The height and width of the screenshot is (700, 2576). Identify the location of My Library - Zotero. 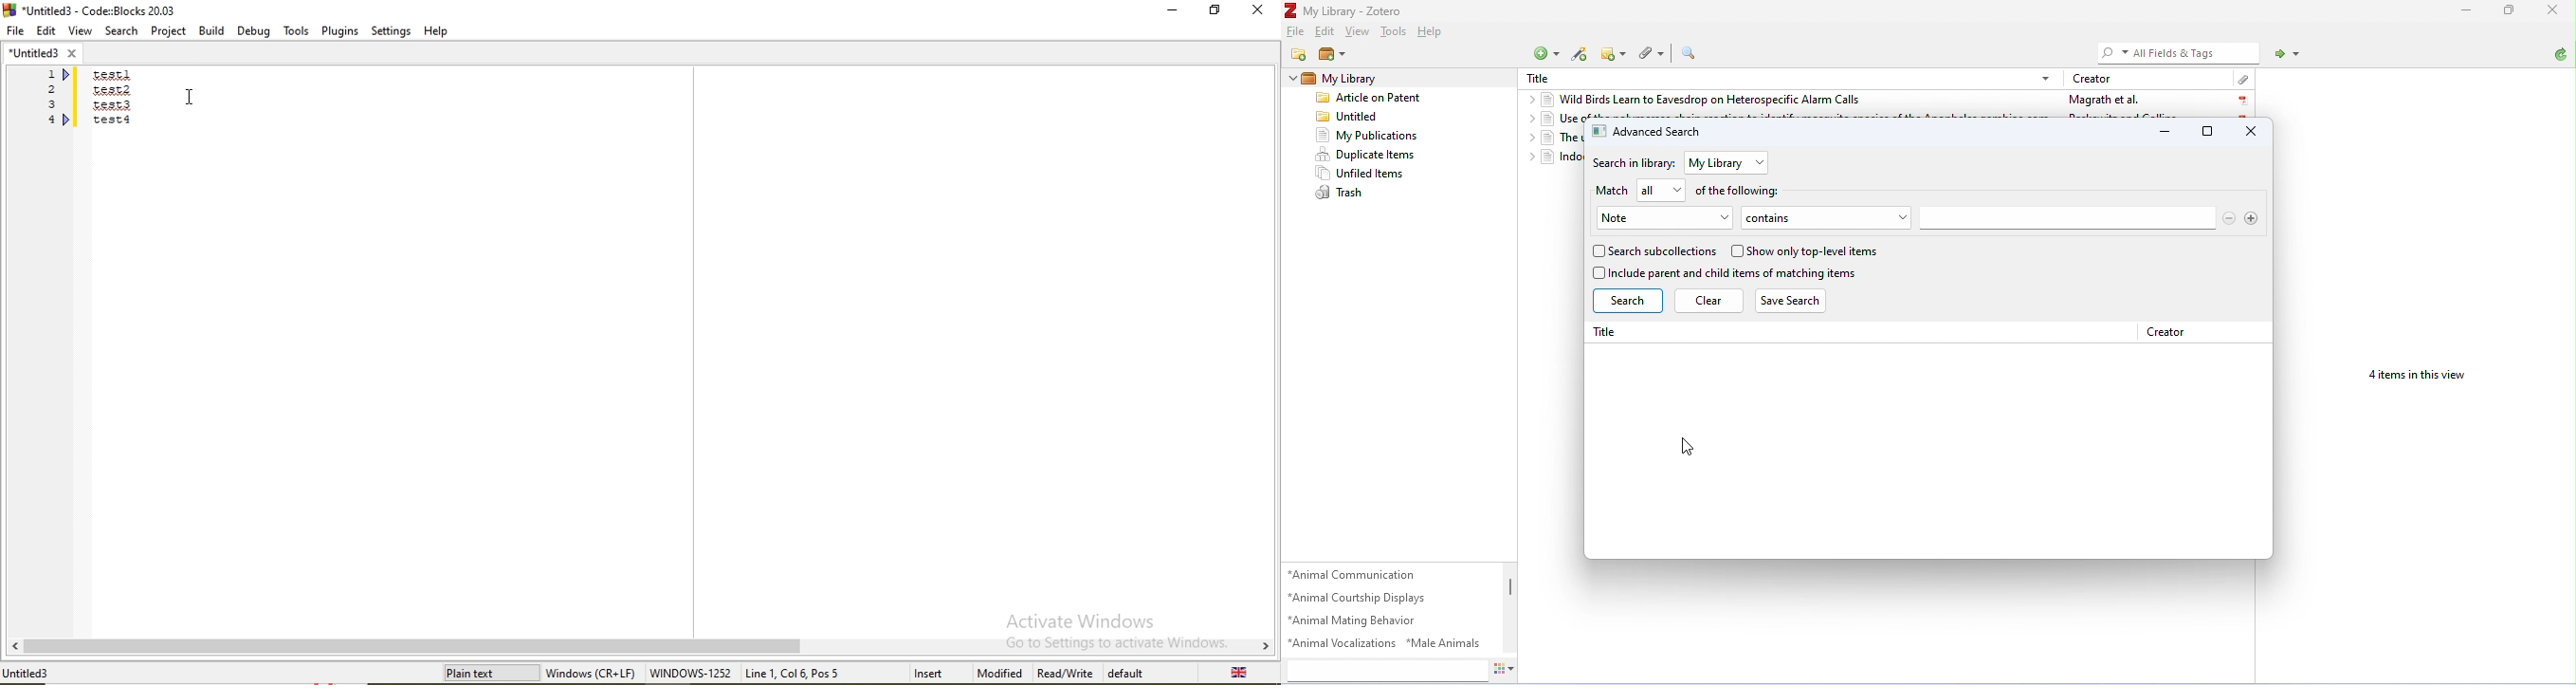
(1344, 11).